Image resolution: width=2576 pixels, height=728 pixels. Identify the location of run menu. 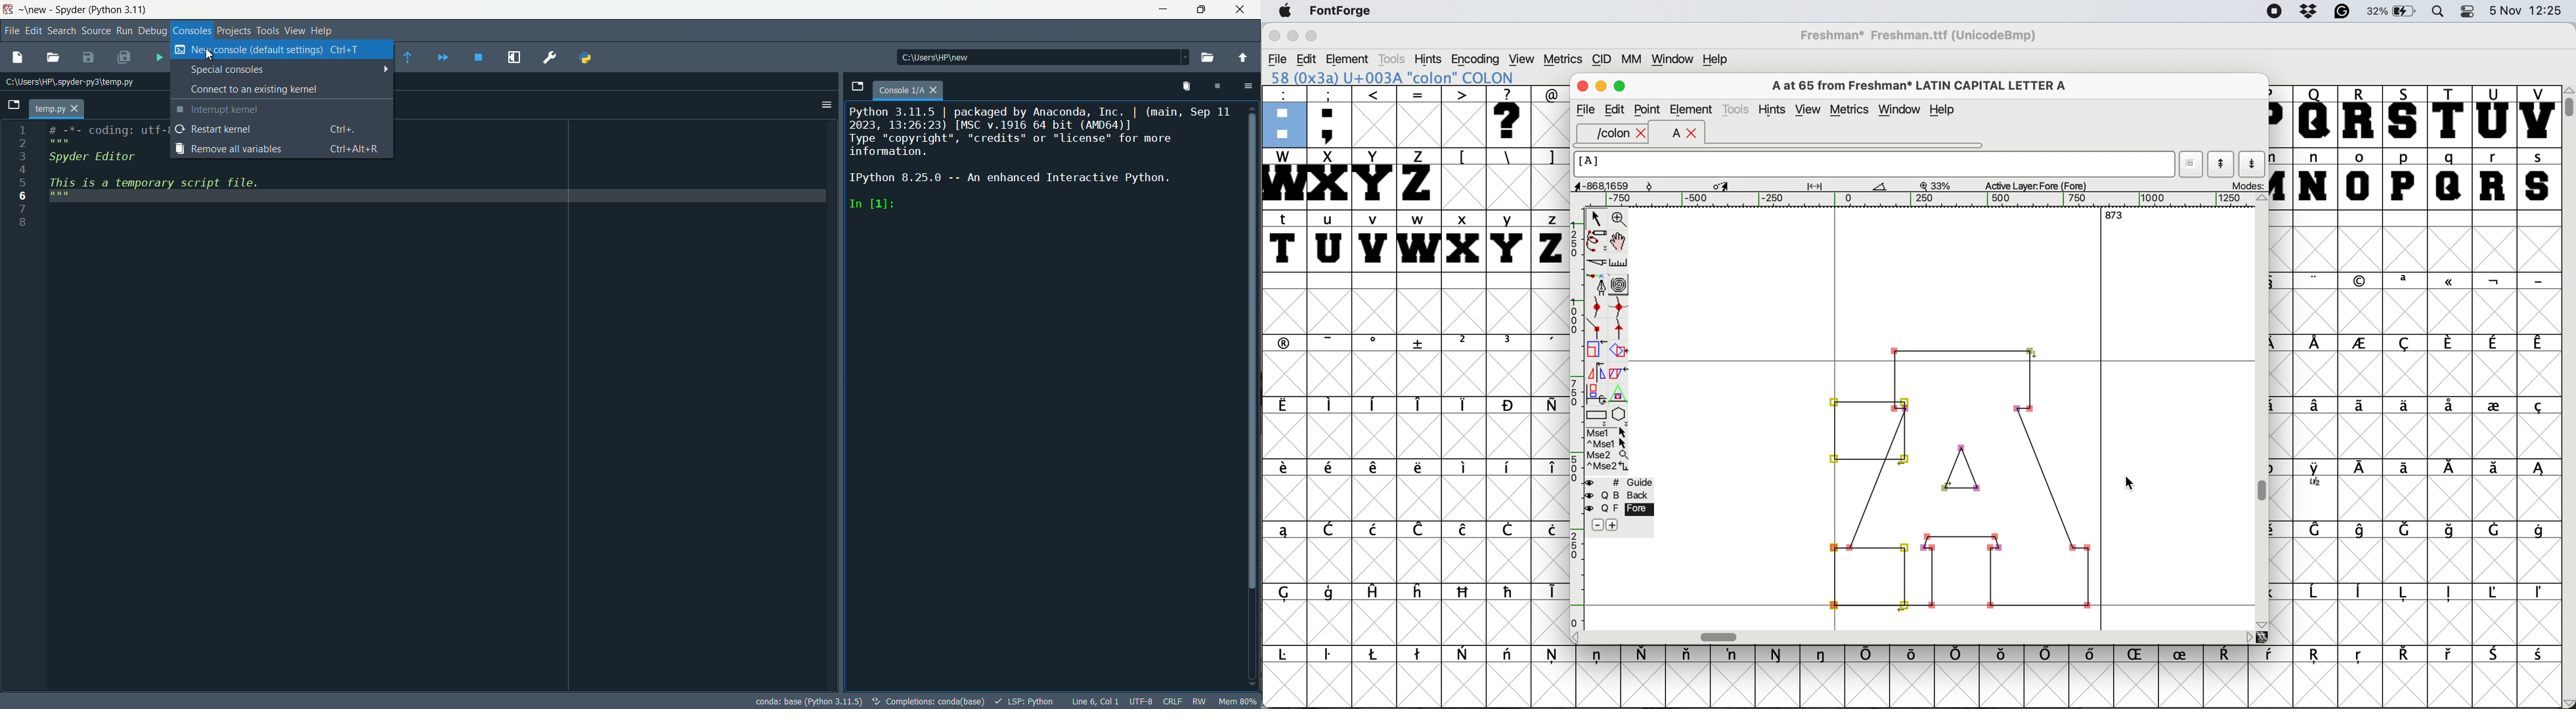
(124, 30).